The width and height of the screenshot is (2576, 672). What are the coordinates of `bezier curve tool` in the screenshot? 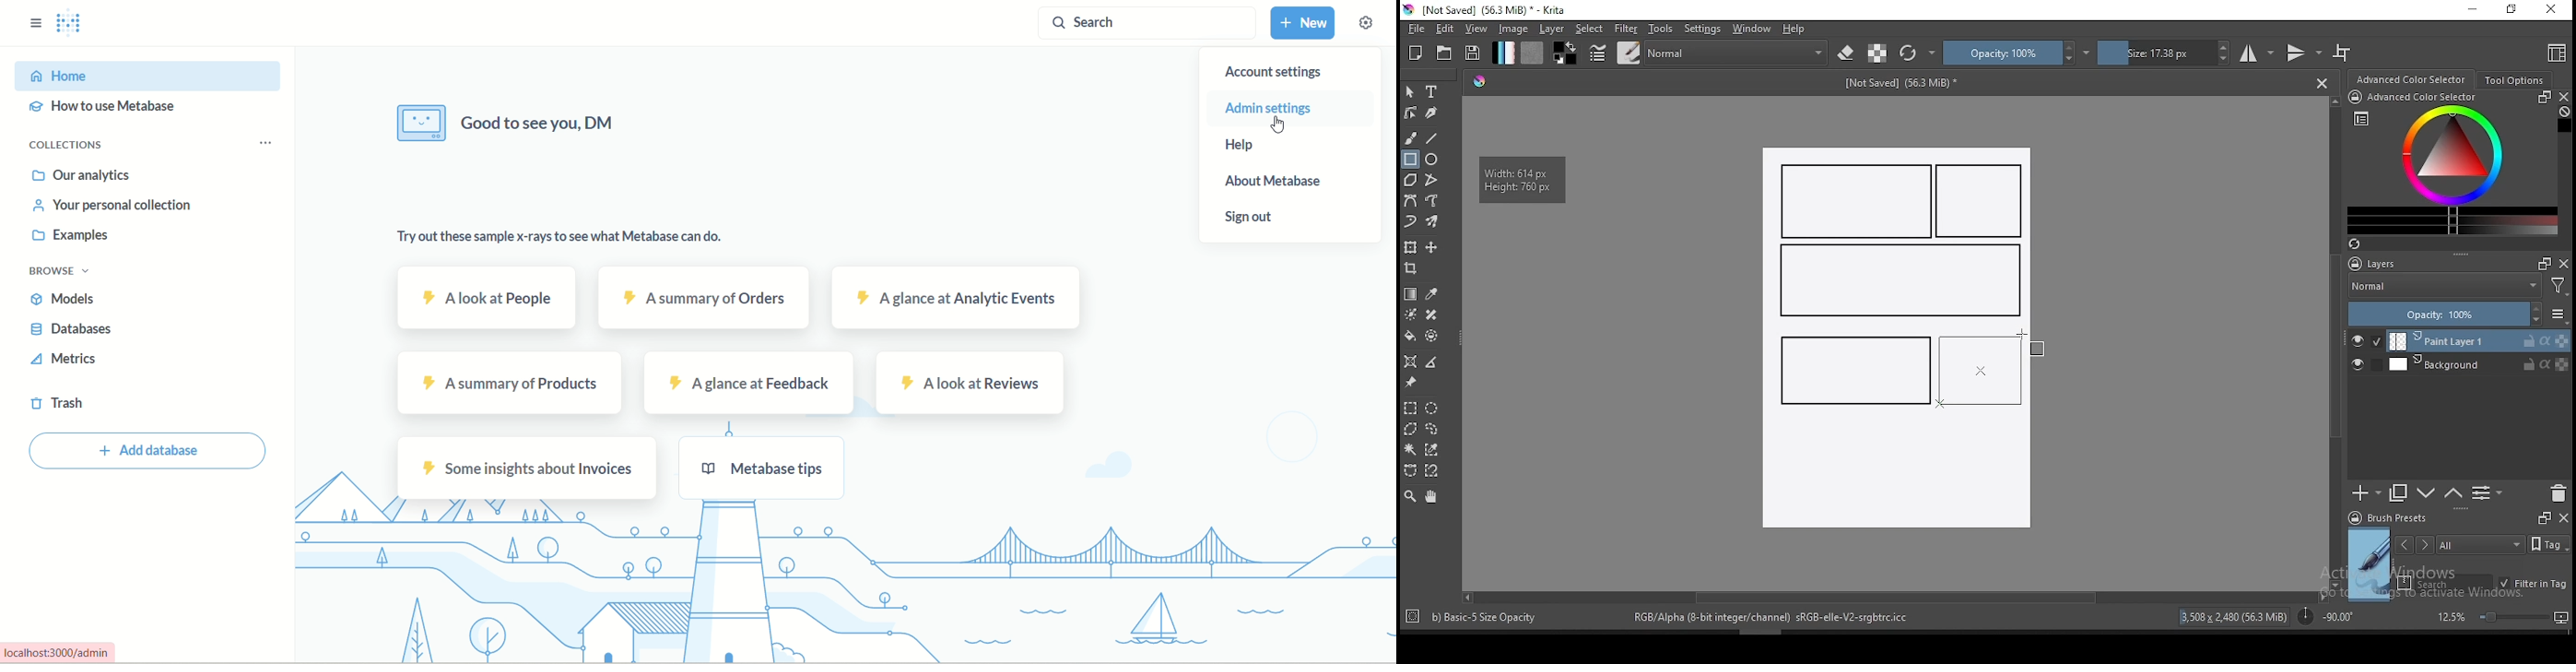 It's located at (1409, 202).